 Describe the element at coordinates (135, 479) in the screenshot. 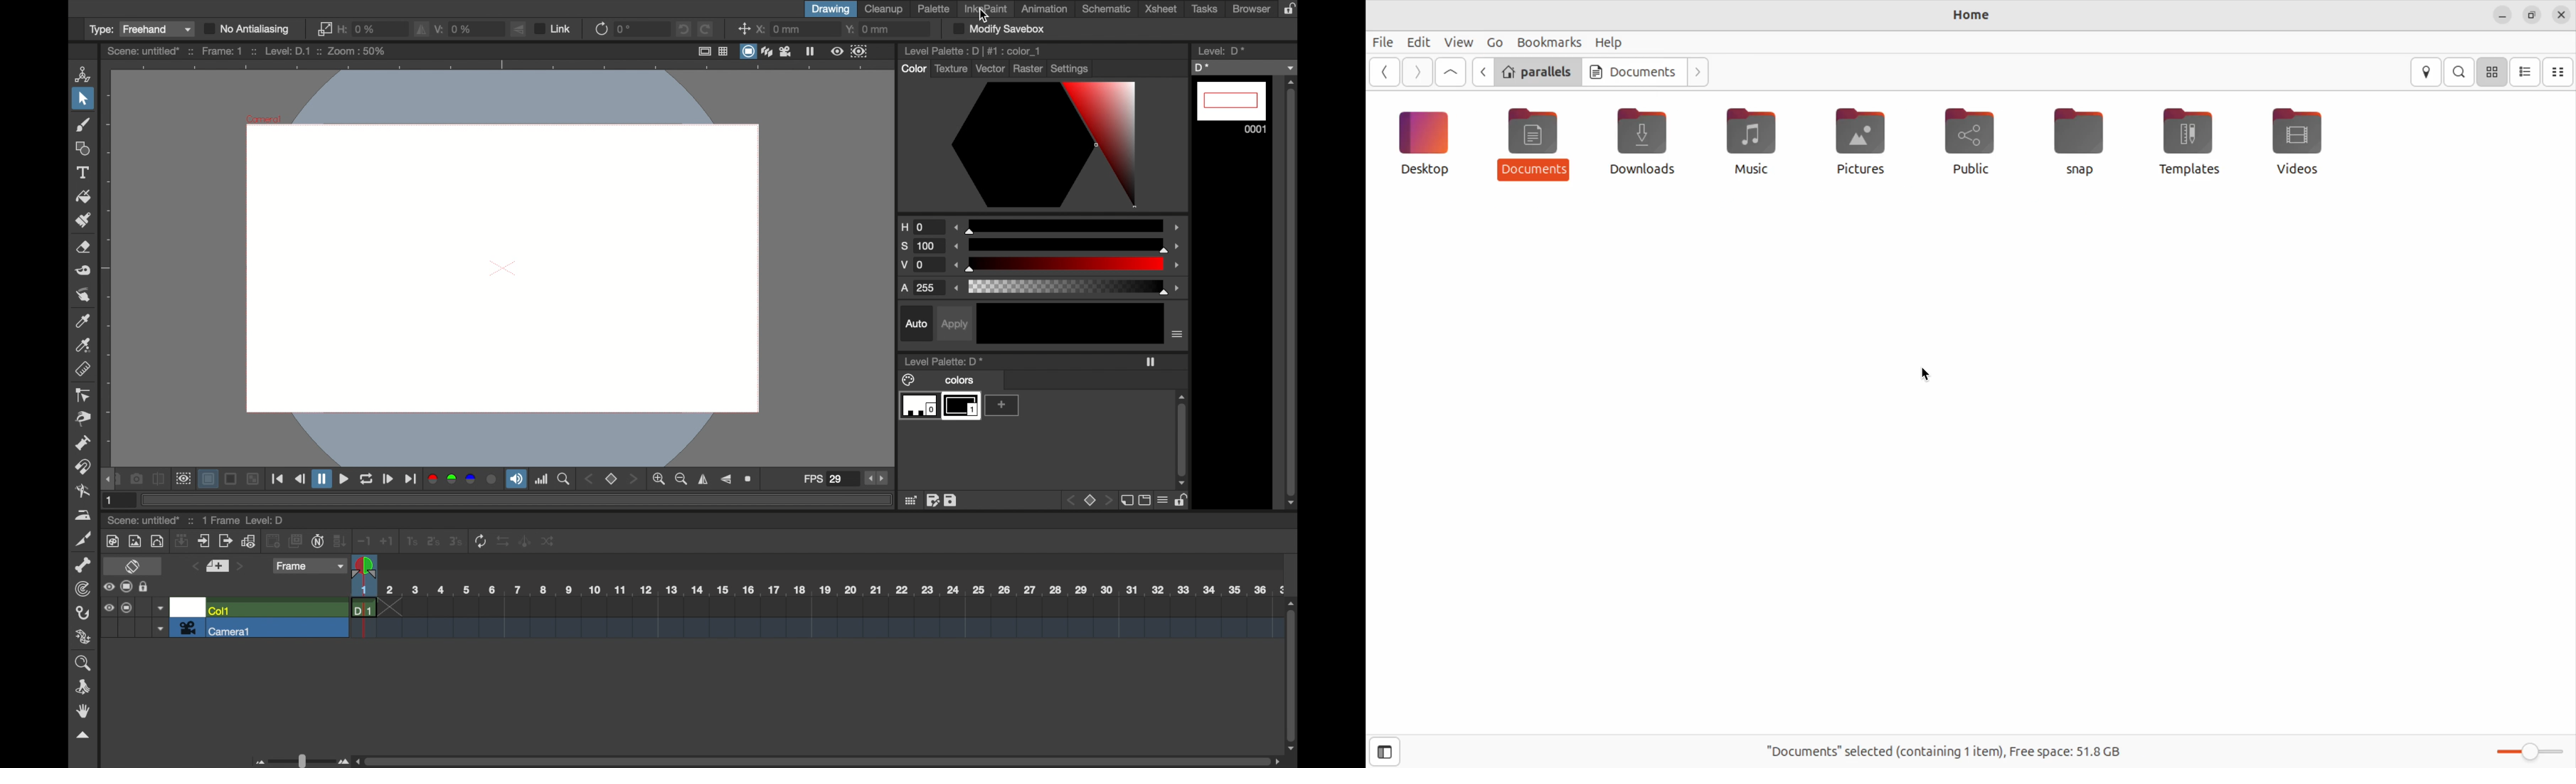

I see `snapshot` at that location.